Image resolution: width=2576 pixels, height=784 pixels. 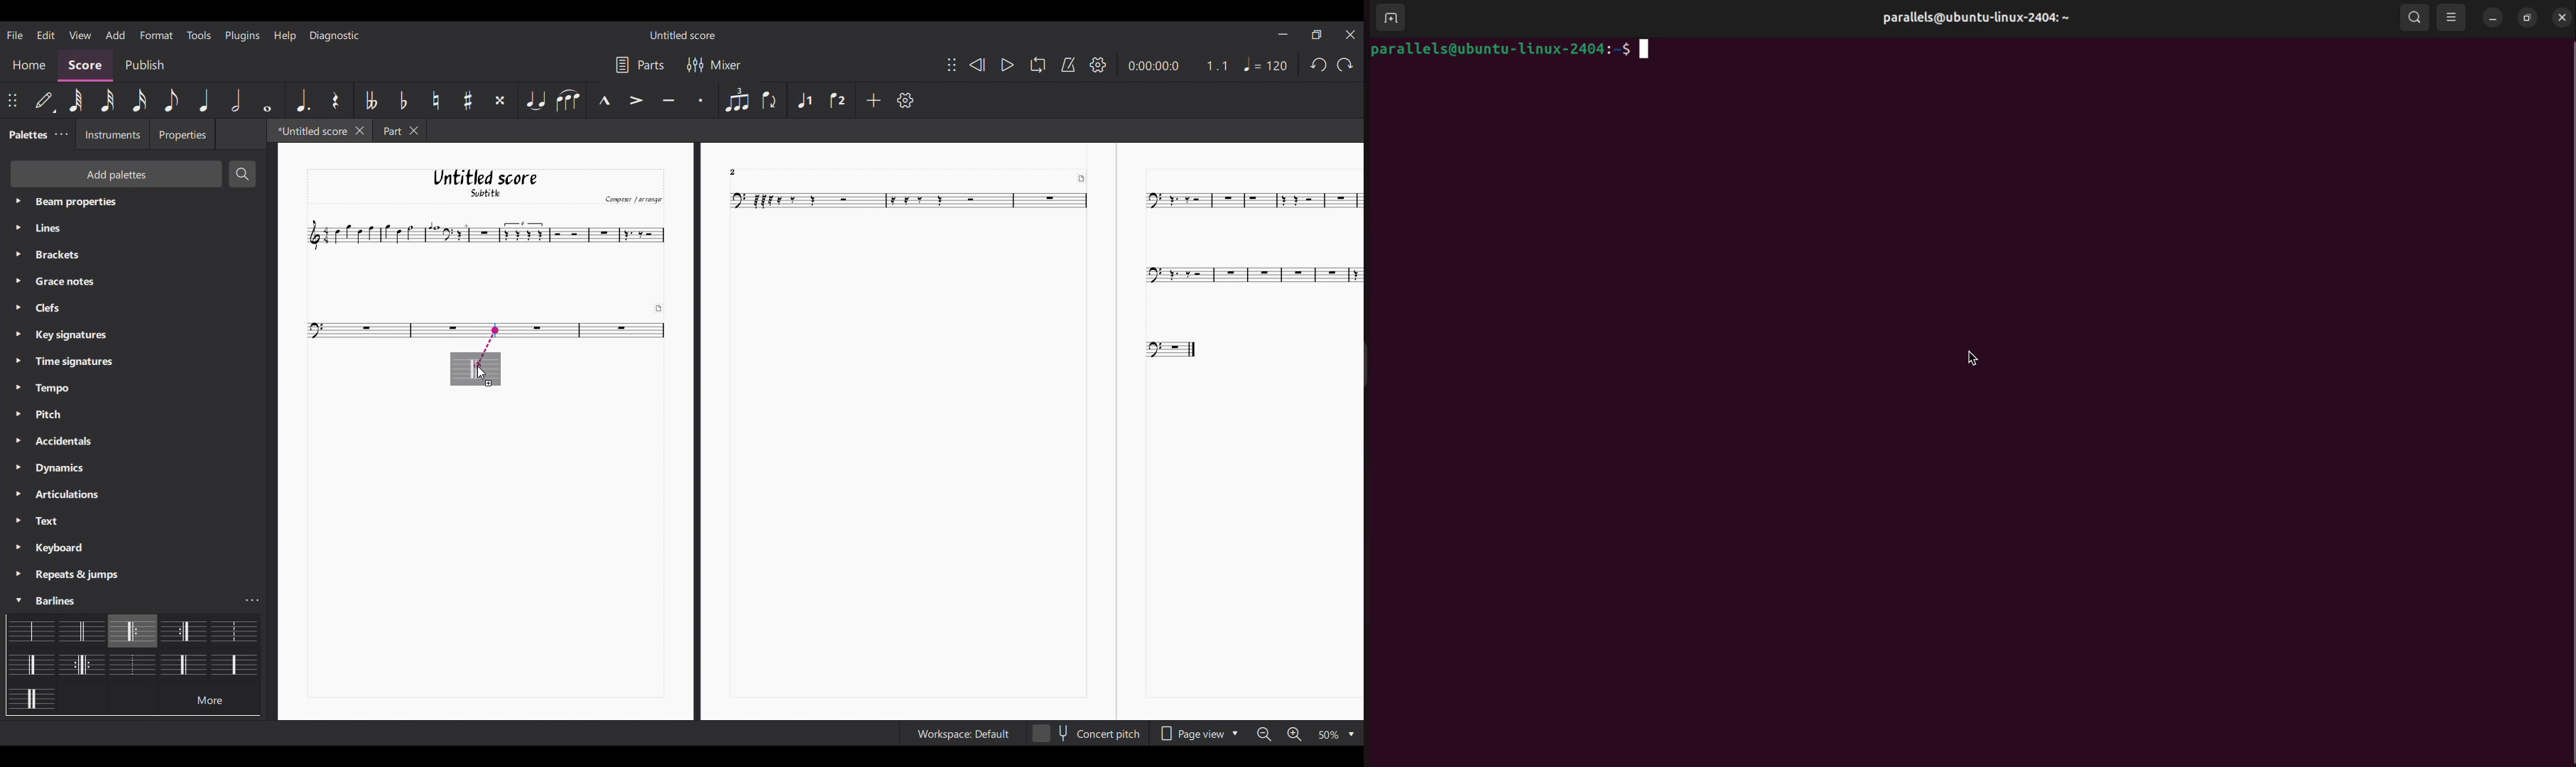 What do you see at coordinates (86, 66) in the screenshot?
I see `Score section, highlighted` at bounding box center [86, 66].